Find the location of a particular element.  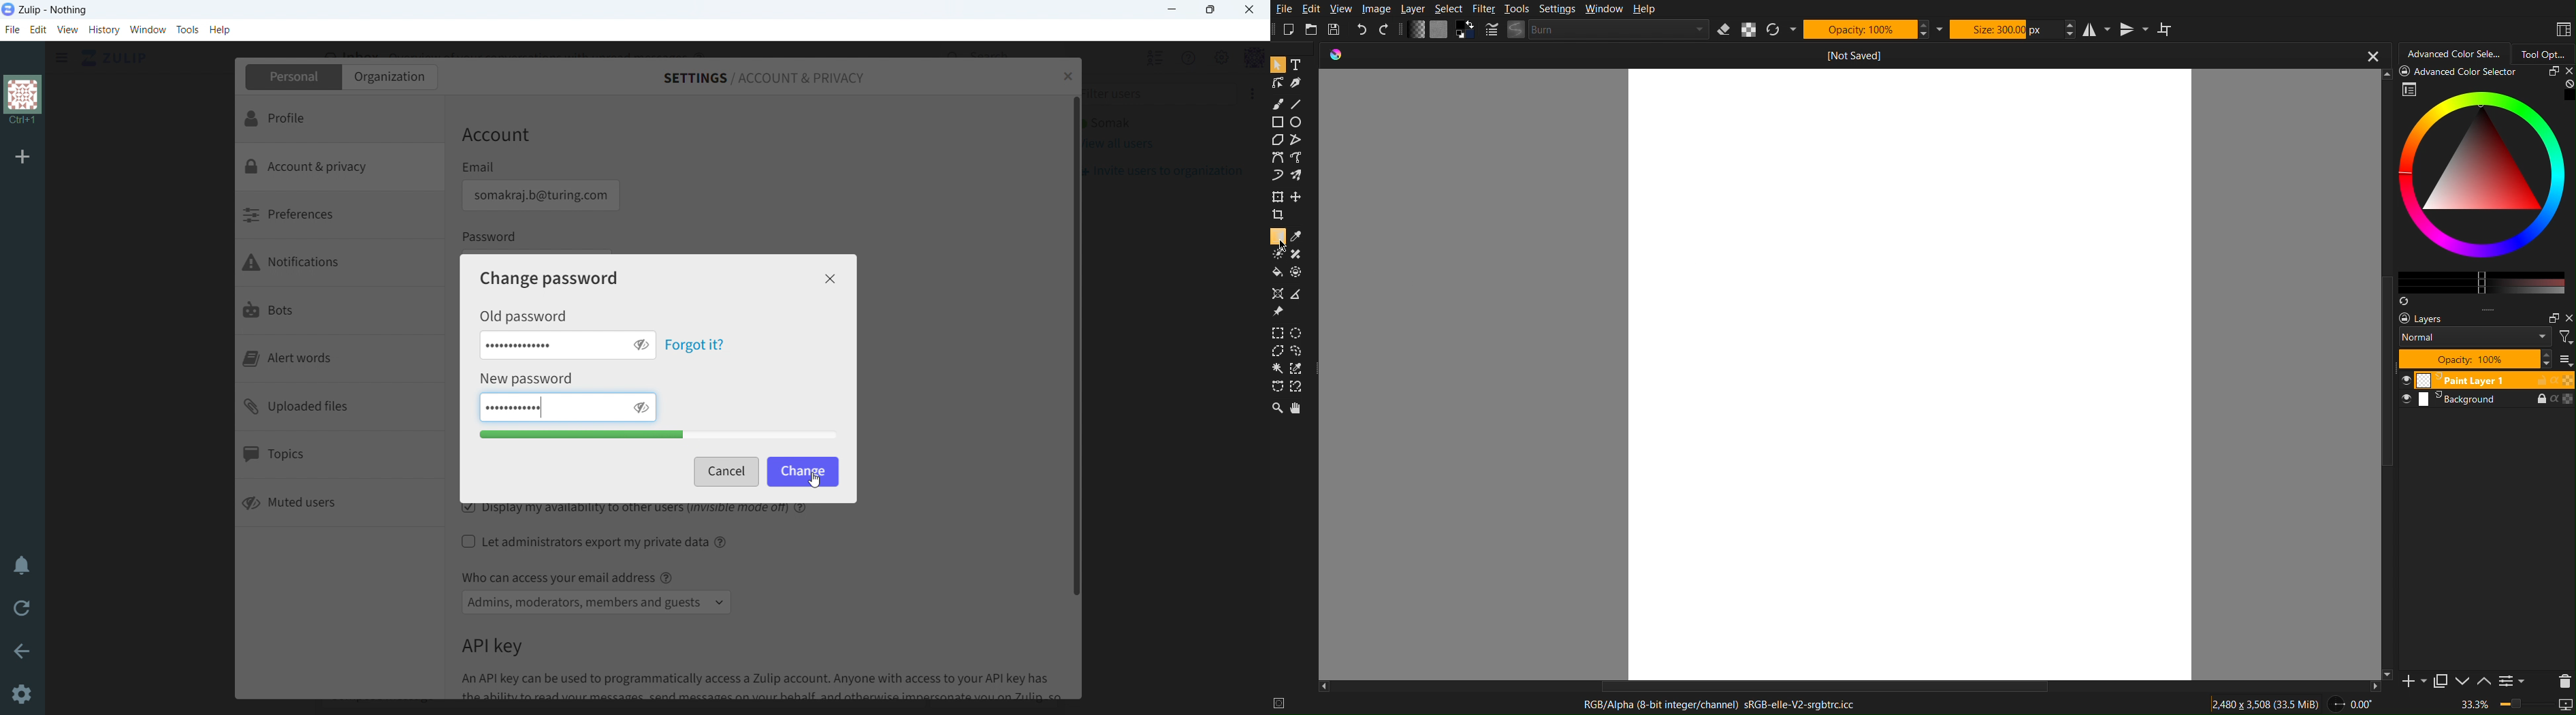

main menu is located at coordinates (1220, 58).